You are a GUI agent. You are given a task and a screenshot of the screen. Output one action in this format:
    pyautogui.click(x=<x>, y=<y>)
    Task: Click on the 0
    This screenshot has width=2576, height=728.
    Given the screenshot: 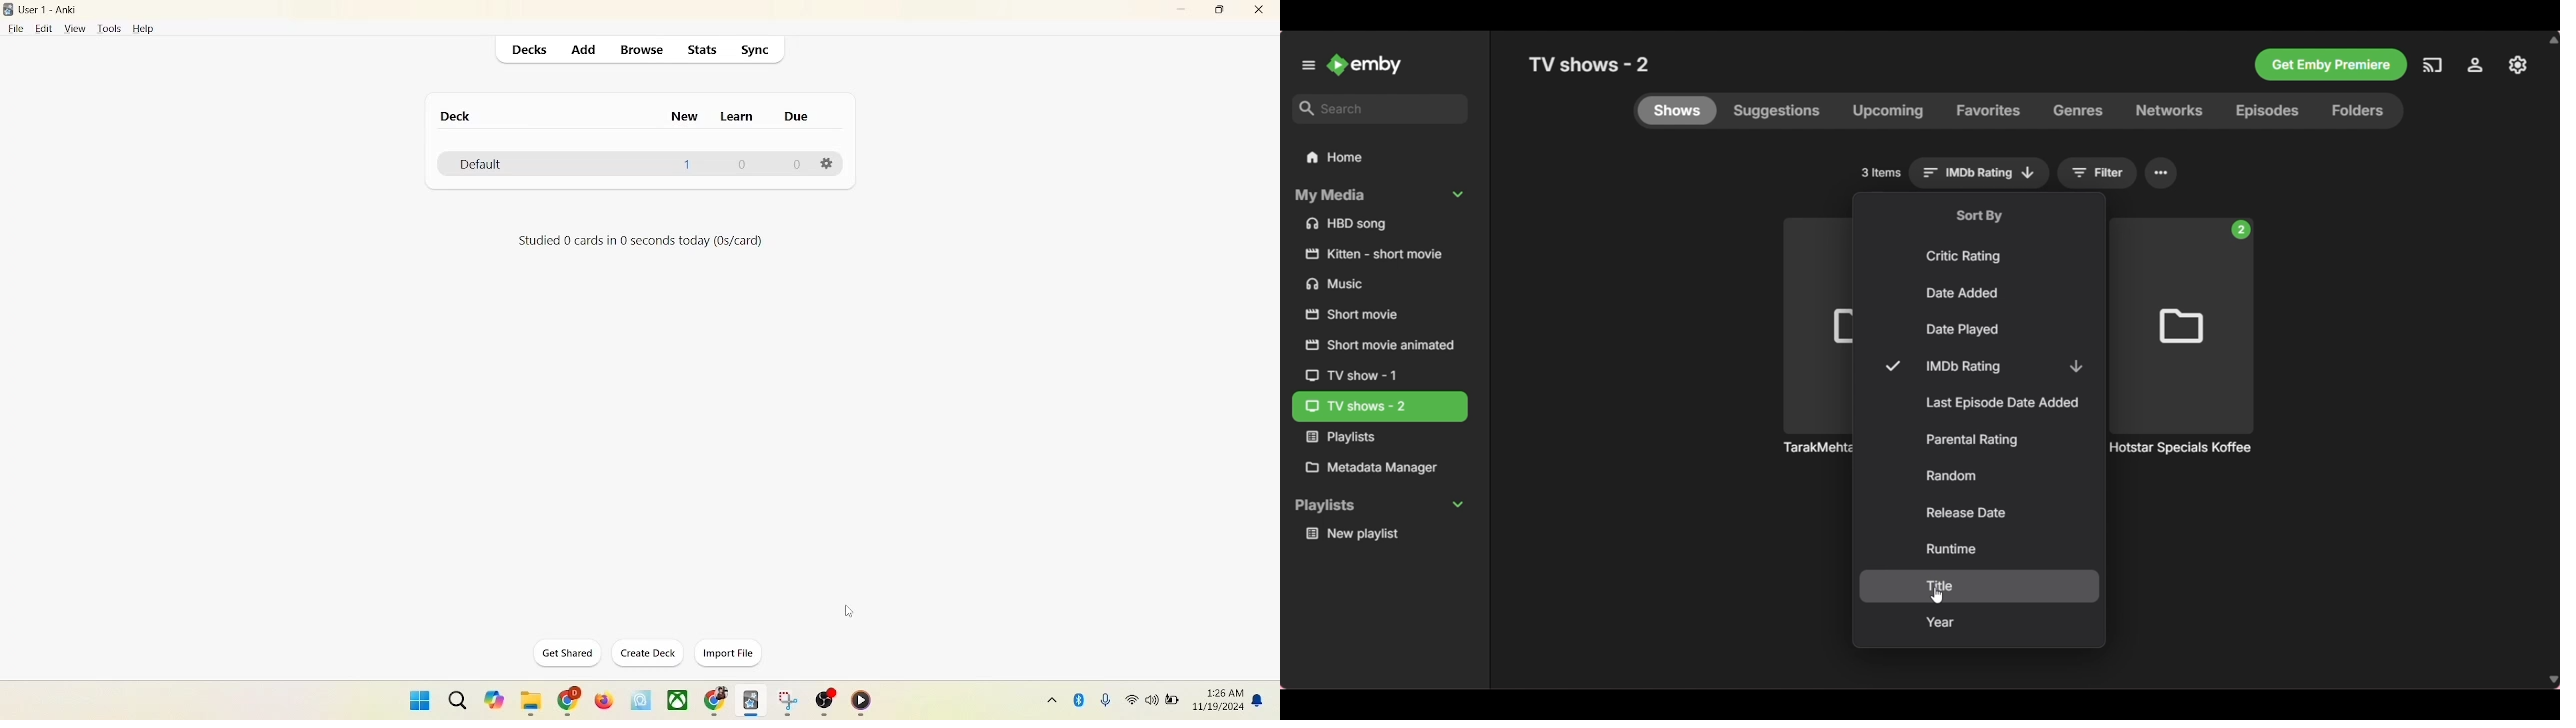 What is the action you would take?
    pyautogui.click(x=798, y=165)
    